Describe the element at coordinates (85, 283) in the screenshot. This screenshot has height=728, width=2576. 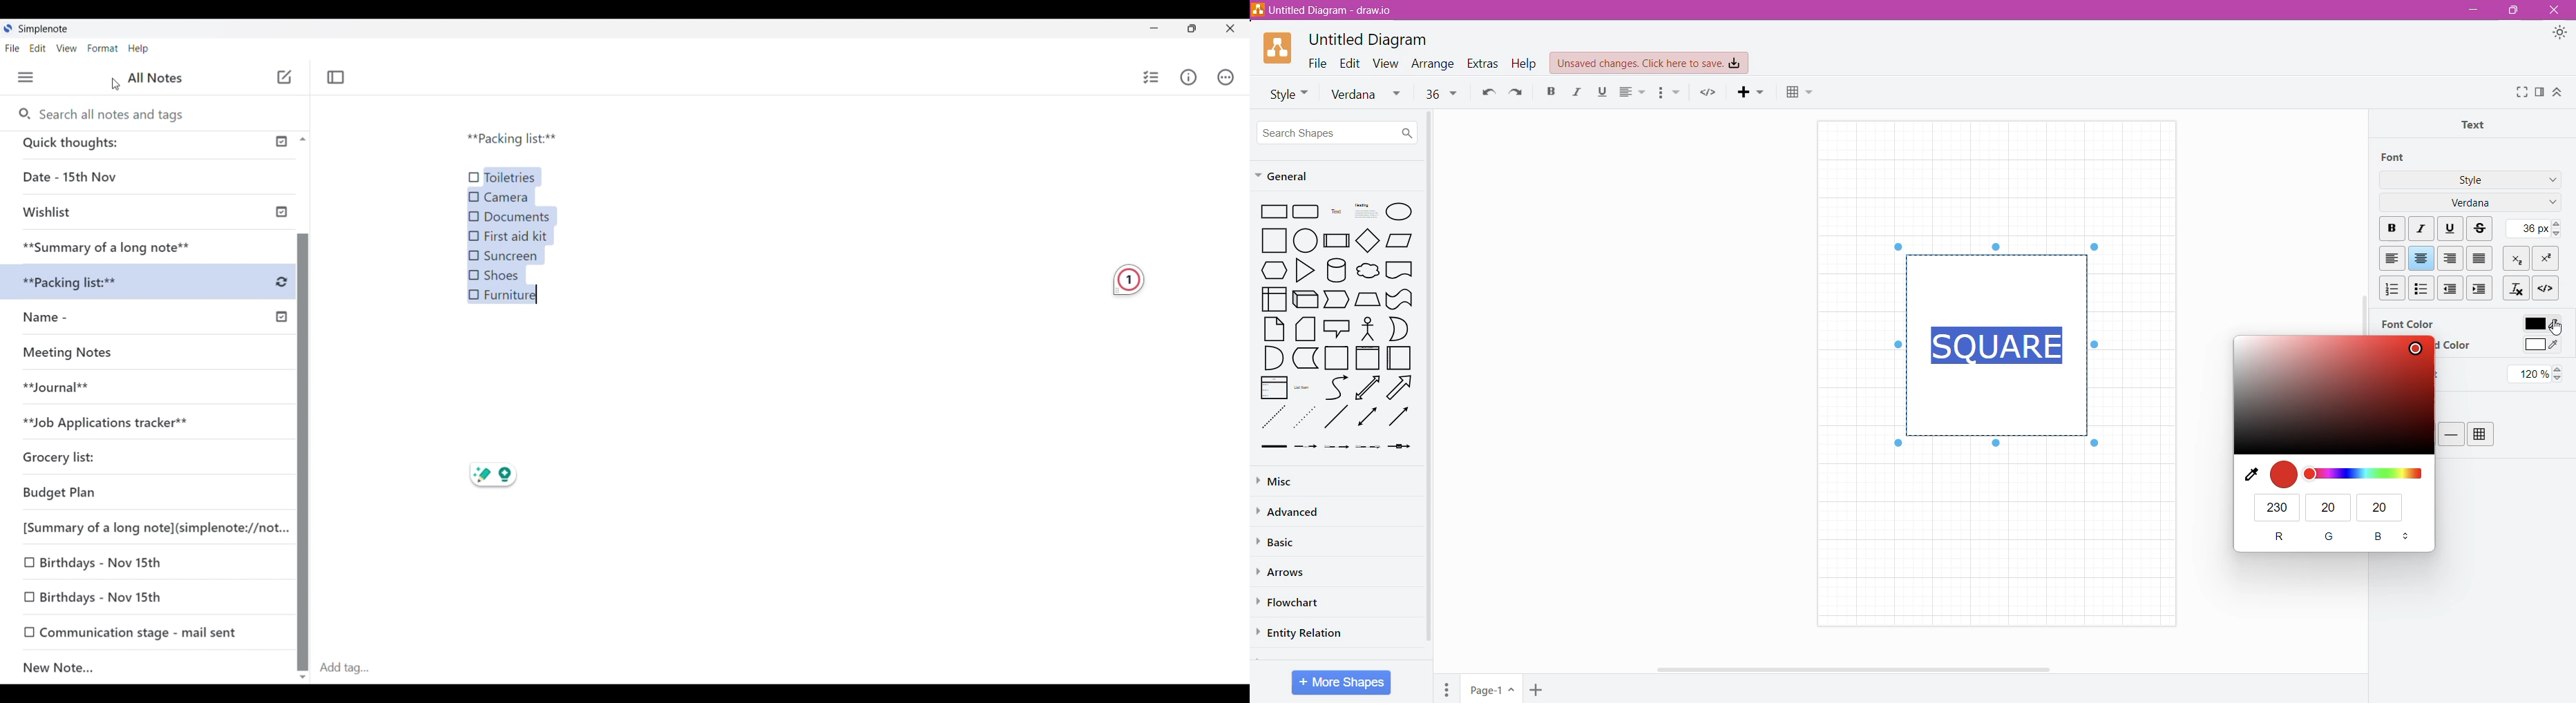
I see `xx
Packi
acking list:**` at that location.